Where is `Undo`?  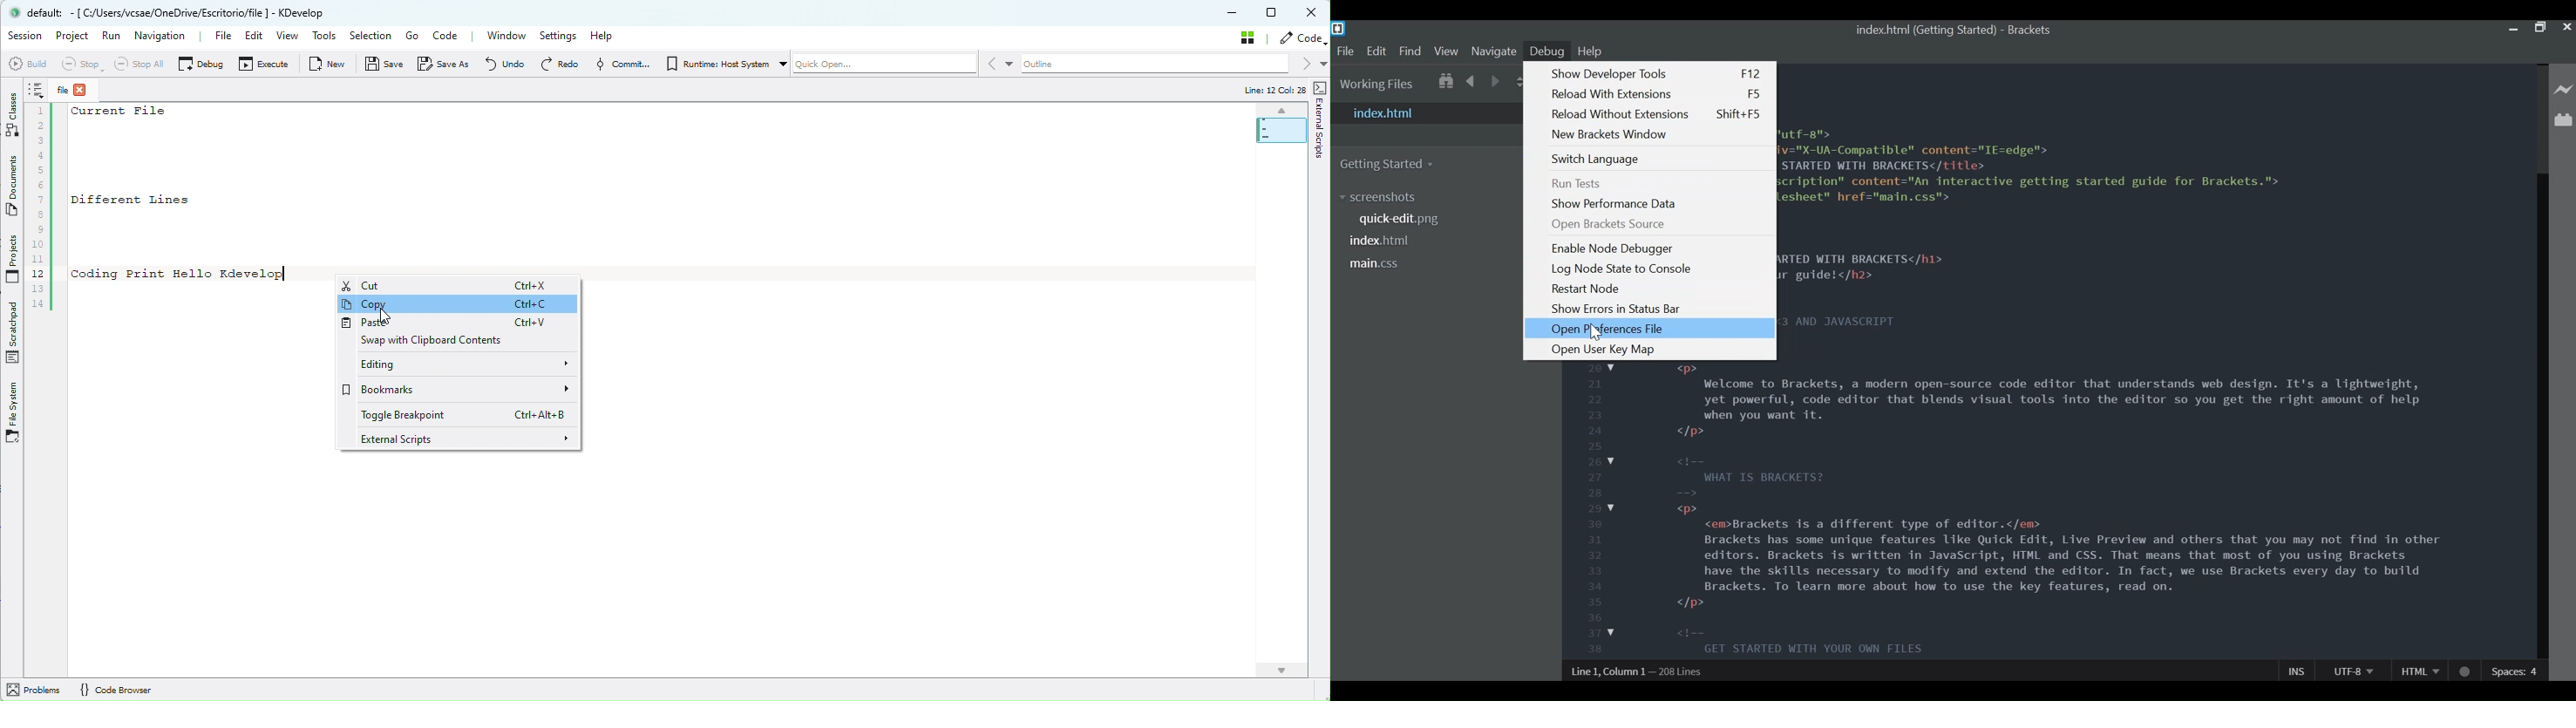 Undo is located at coordinates (510, 65).